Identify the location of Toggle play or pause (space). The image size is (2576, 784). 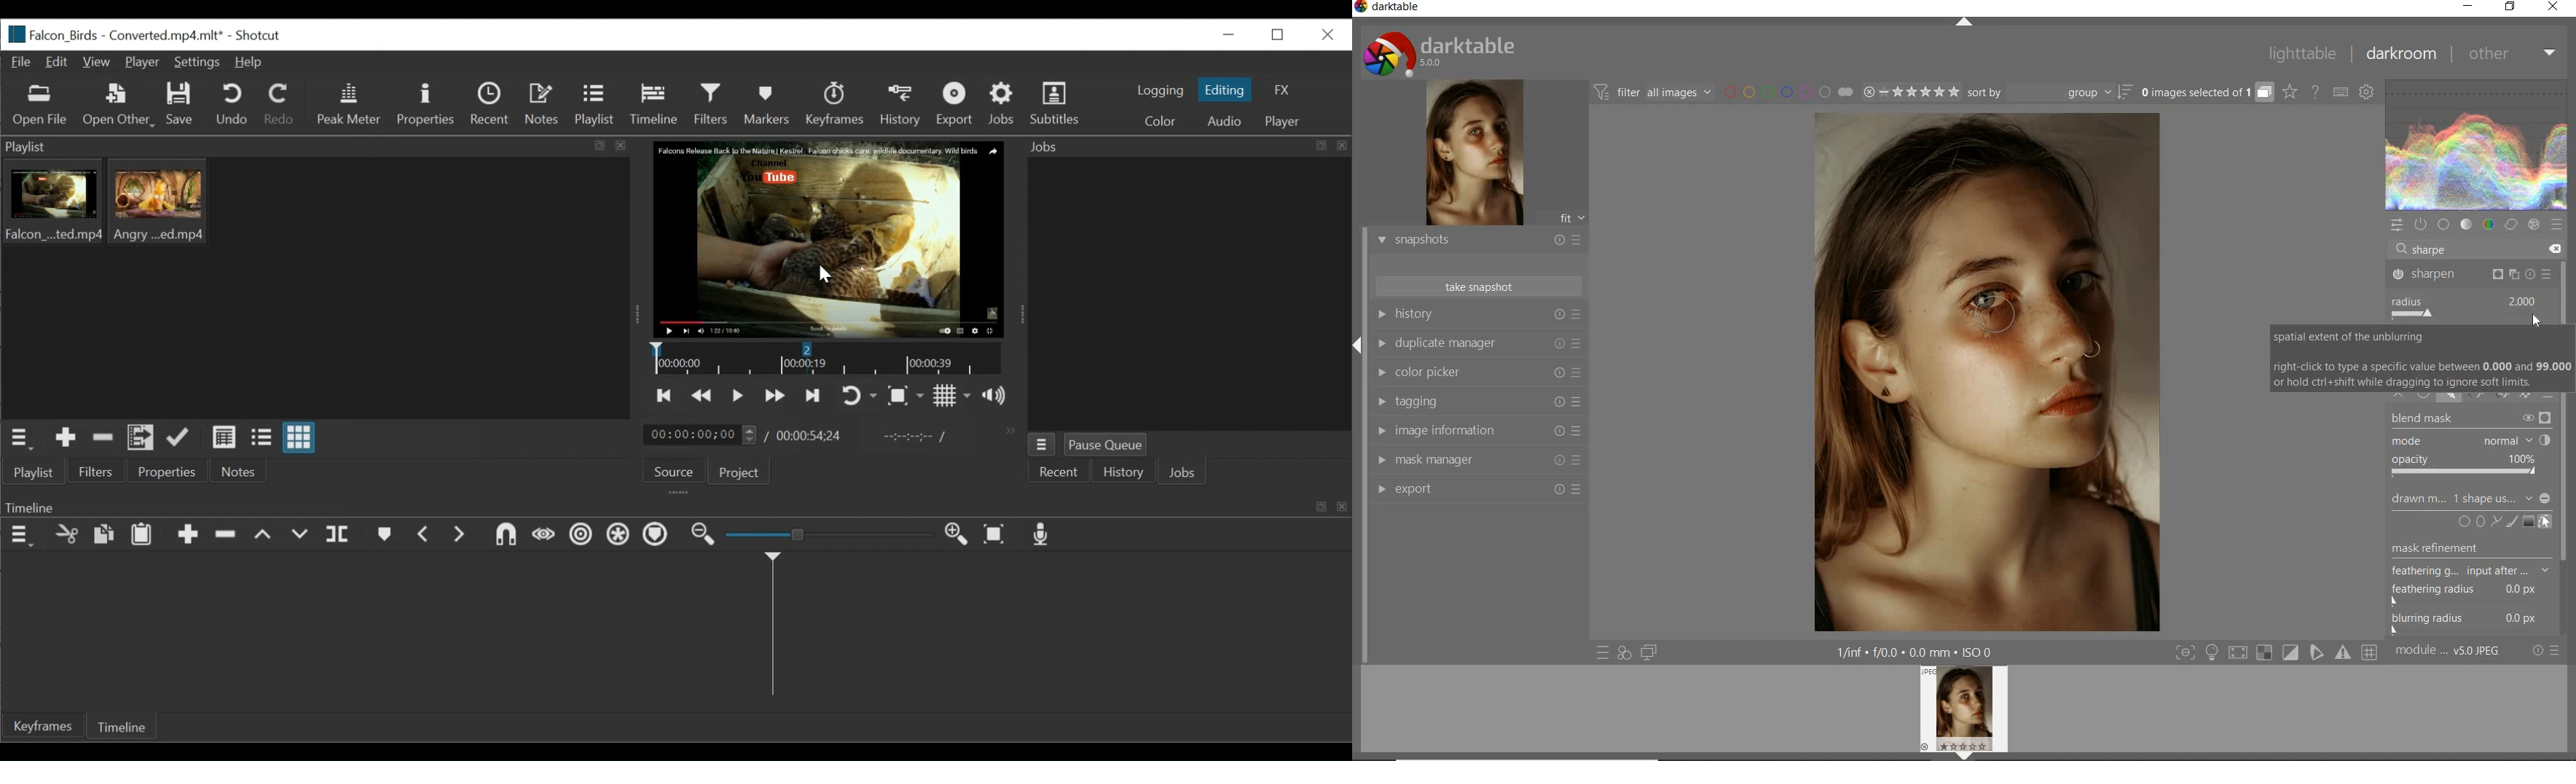
(738, 396).